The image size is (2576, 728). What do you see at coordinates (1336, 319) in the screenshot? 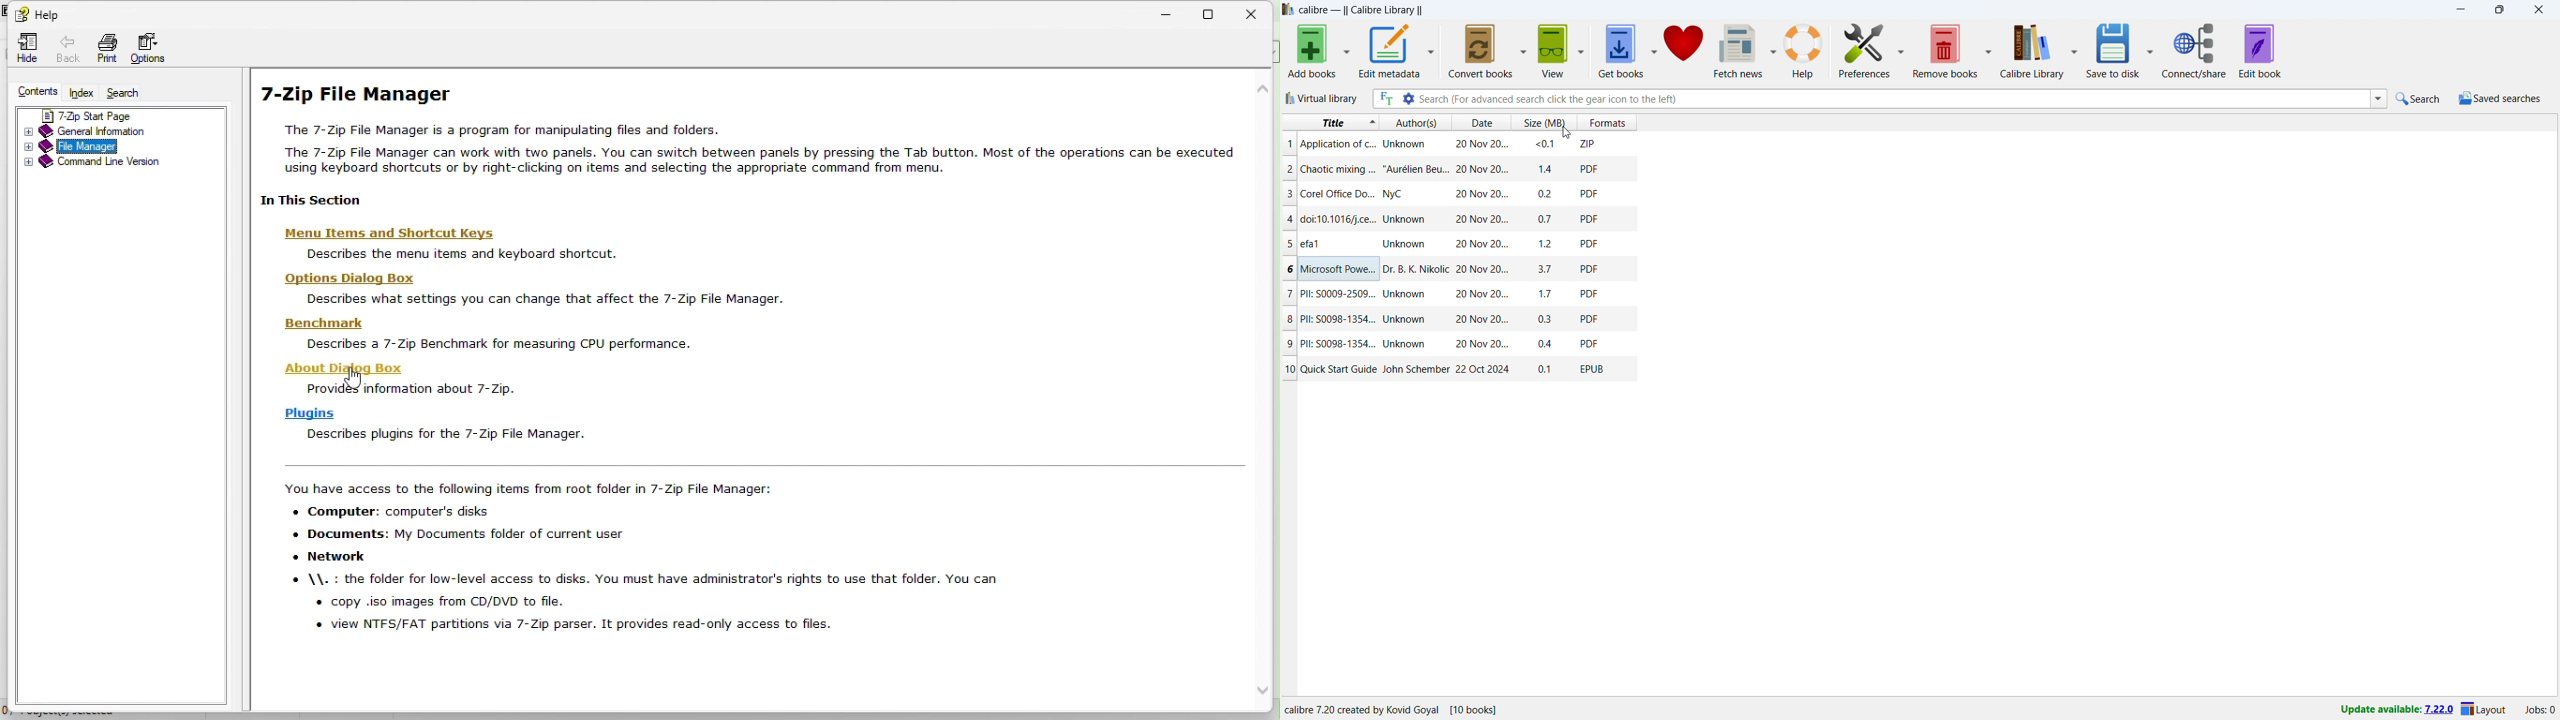
I see `title` at bounding box center [1336, 319].